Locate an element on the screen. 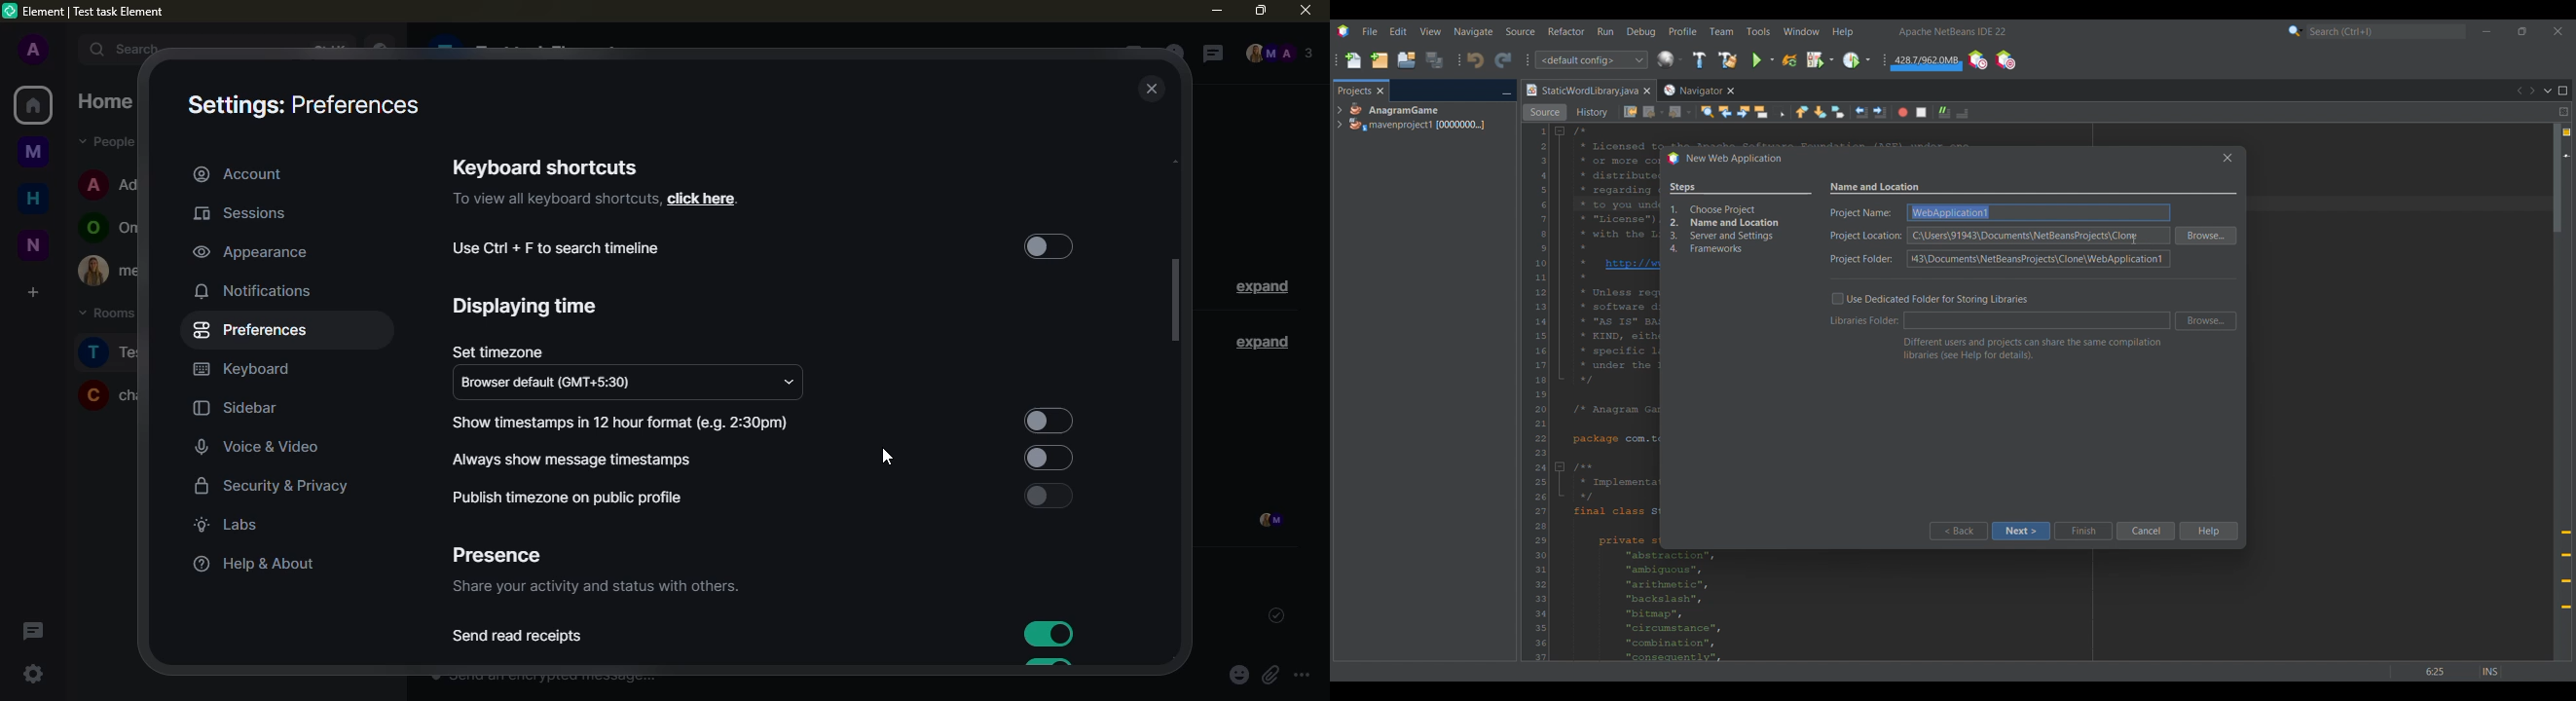 This screenshot has height=728, width=2576. people is located at coordinates (1278, 55).